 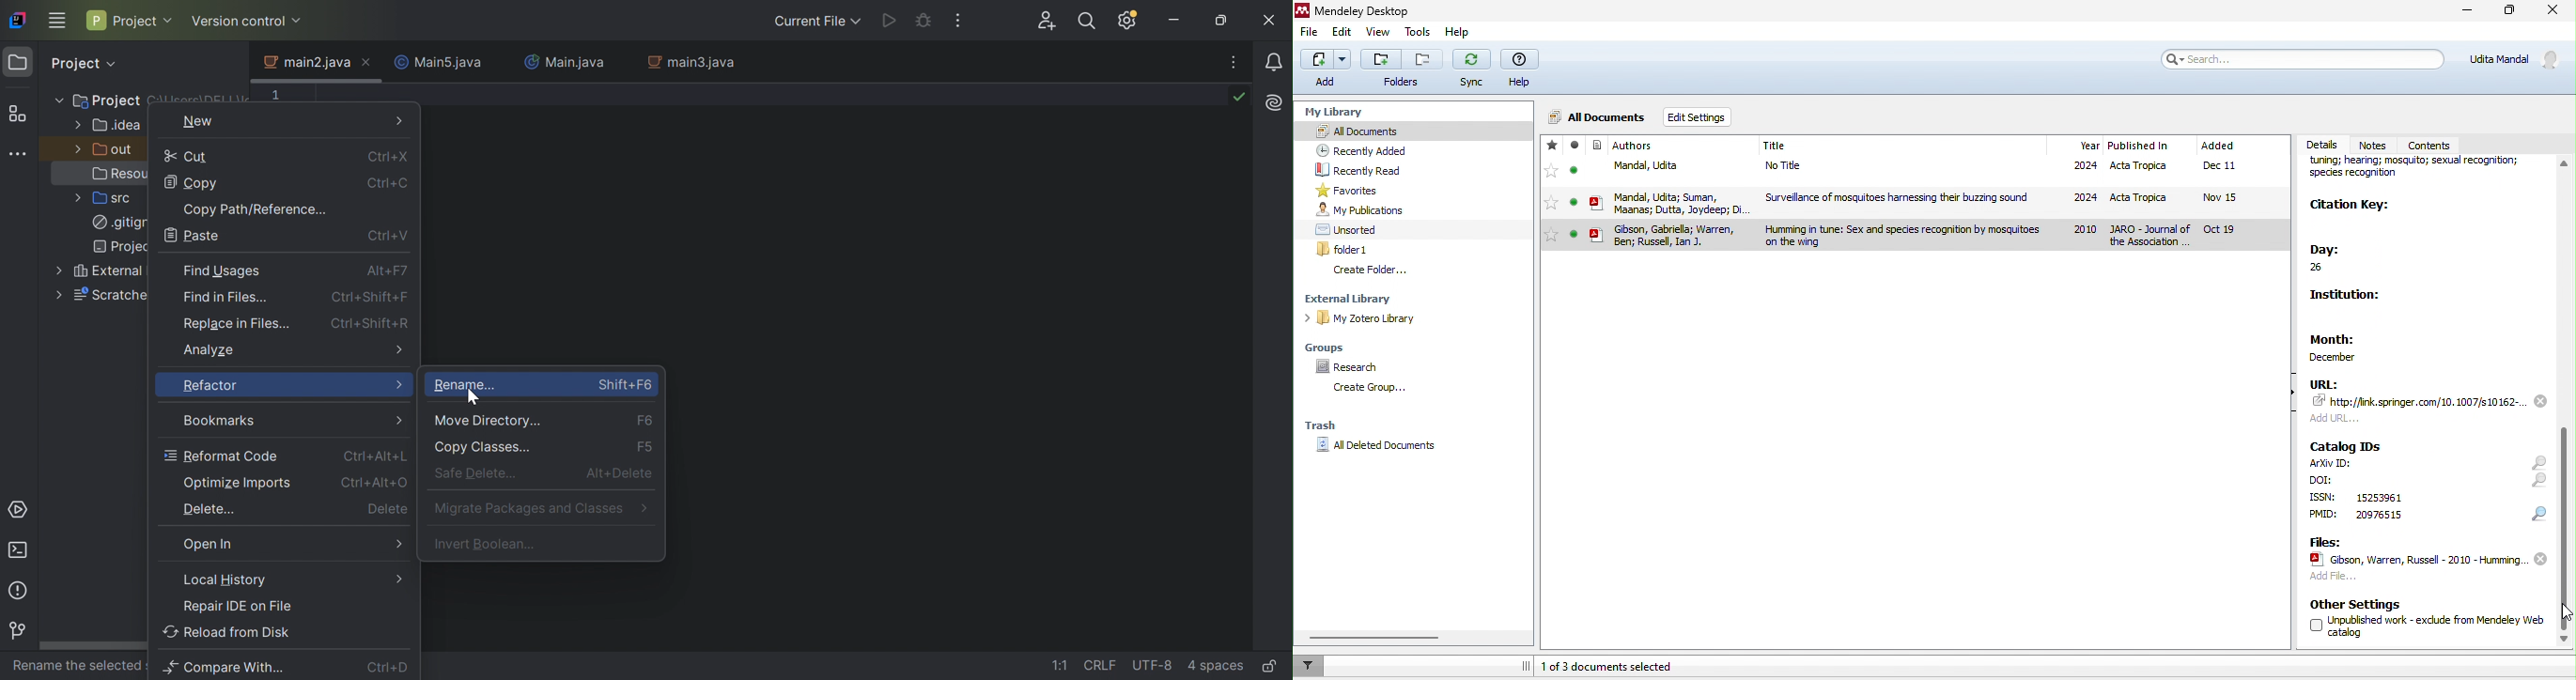 What do you see at coordinates (1378, 34) in the screenshot?
I see `view` at bounding box center [1378, 34].